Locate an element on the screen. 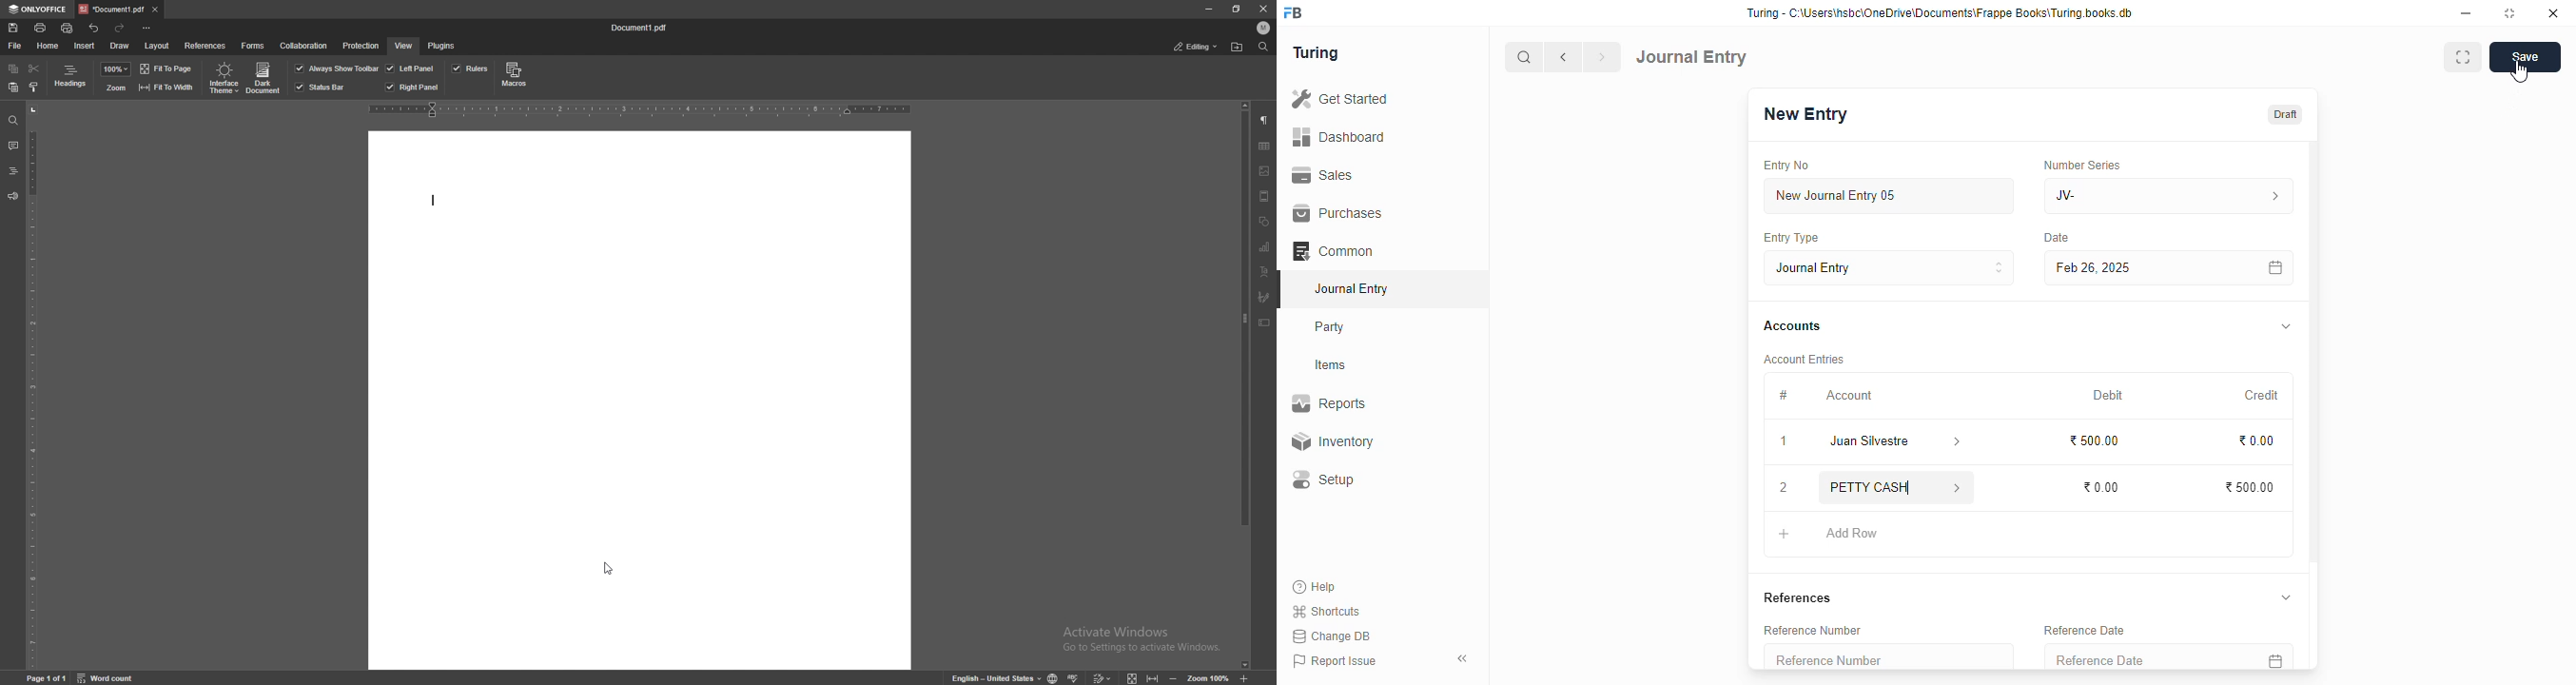 This screenshot has width=2576, height=700. shortcuts is located at coordinates (1326, 612).